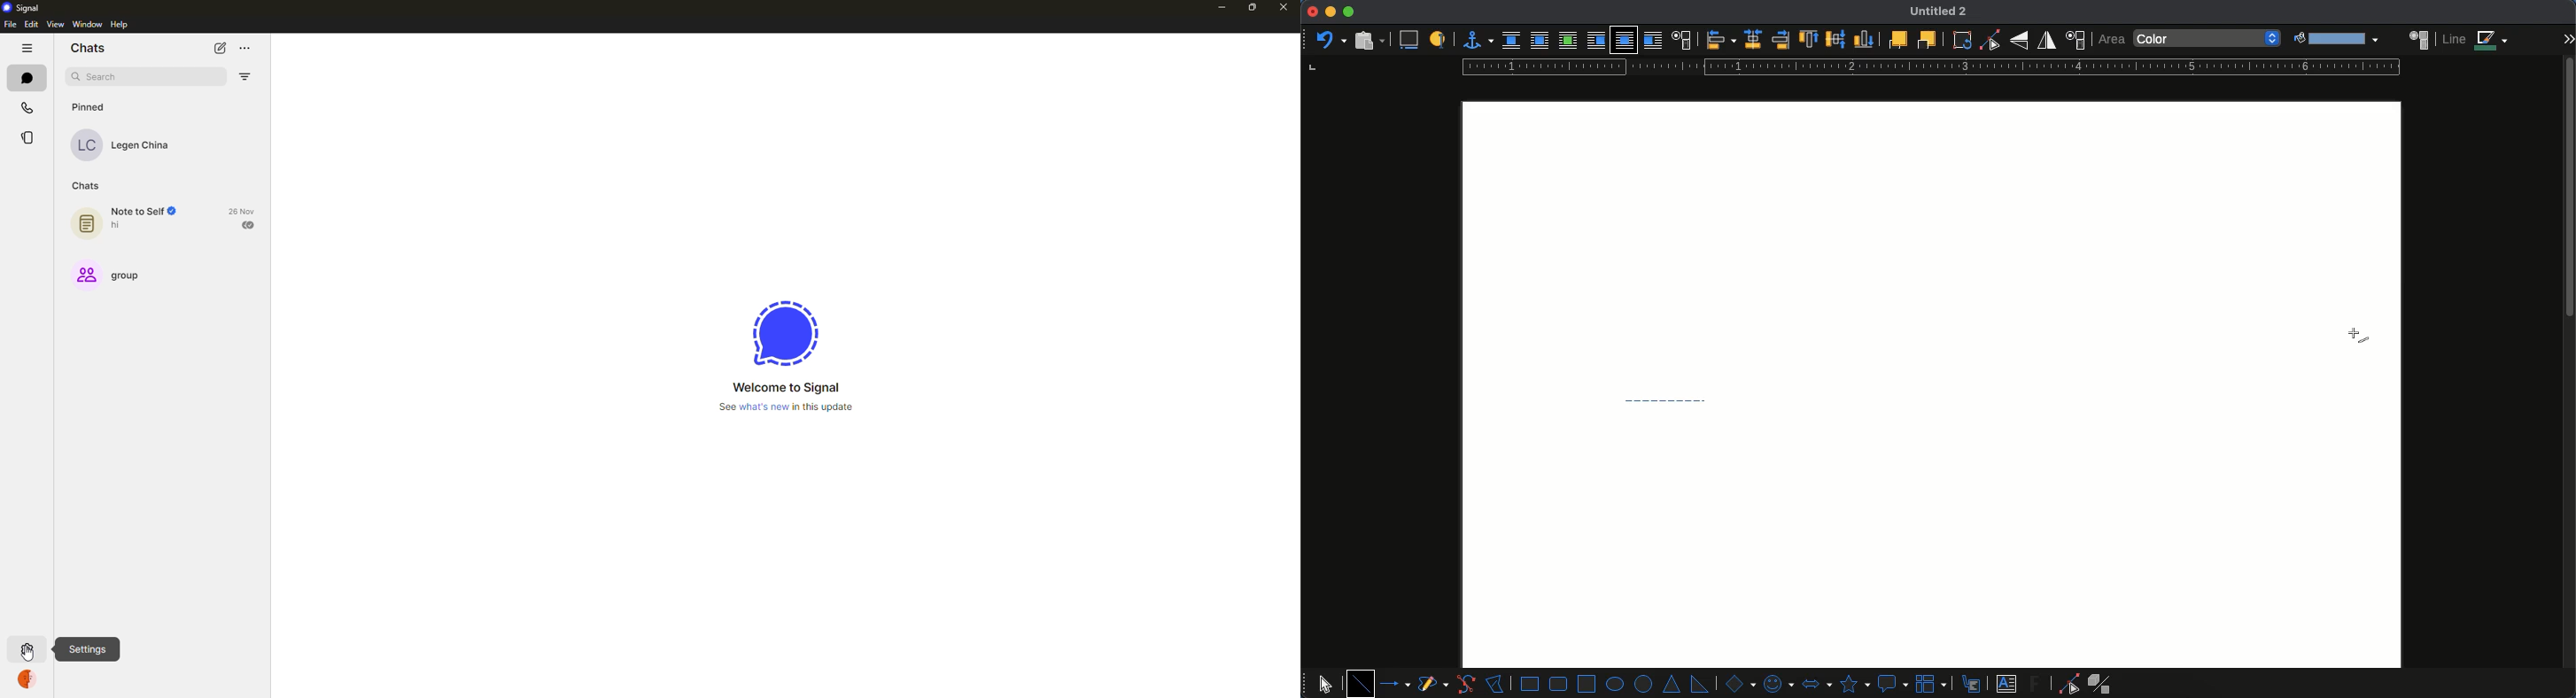 This screenshot has width=2576, height=700. Describe the element at coordinates (2047, 40) in the screenshot. I see `flip horizontally` at that location.